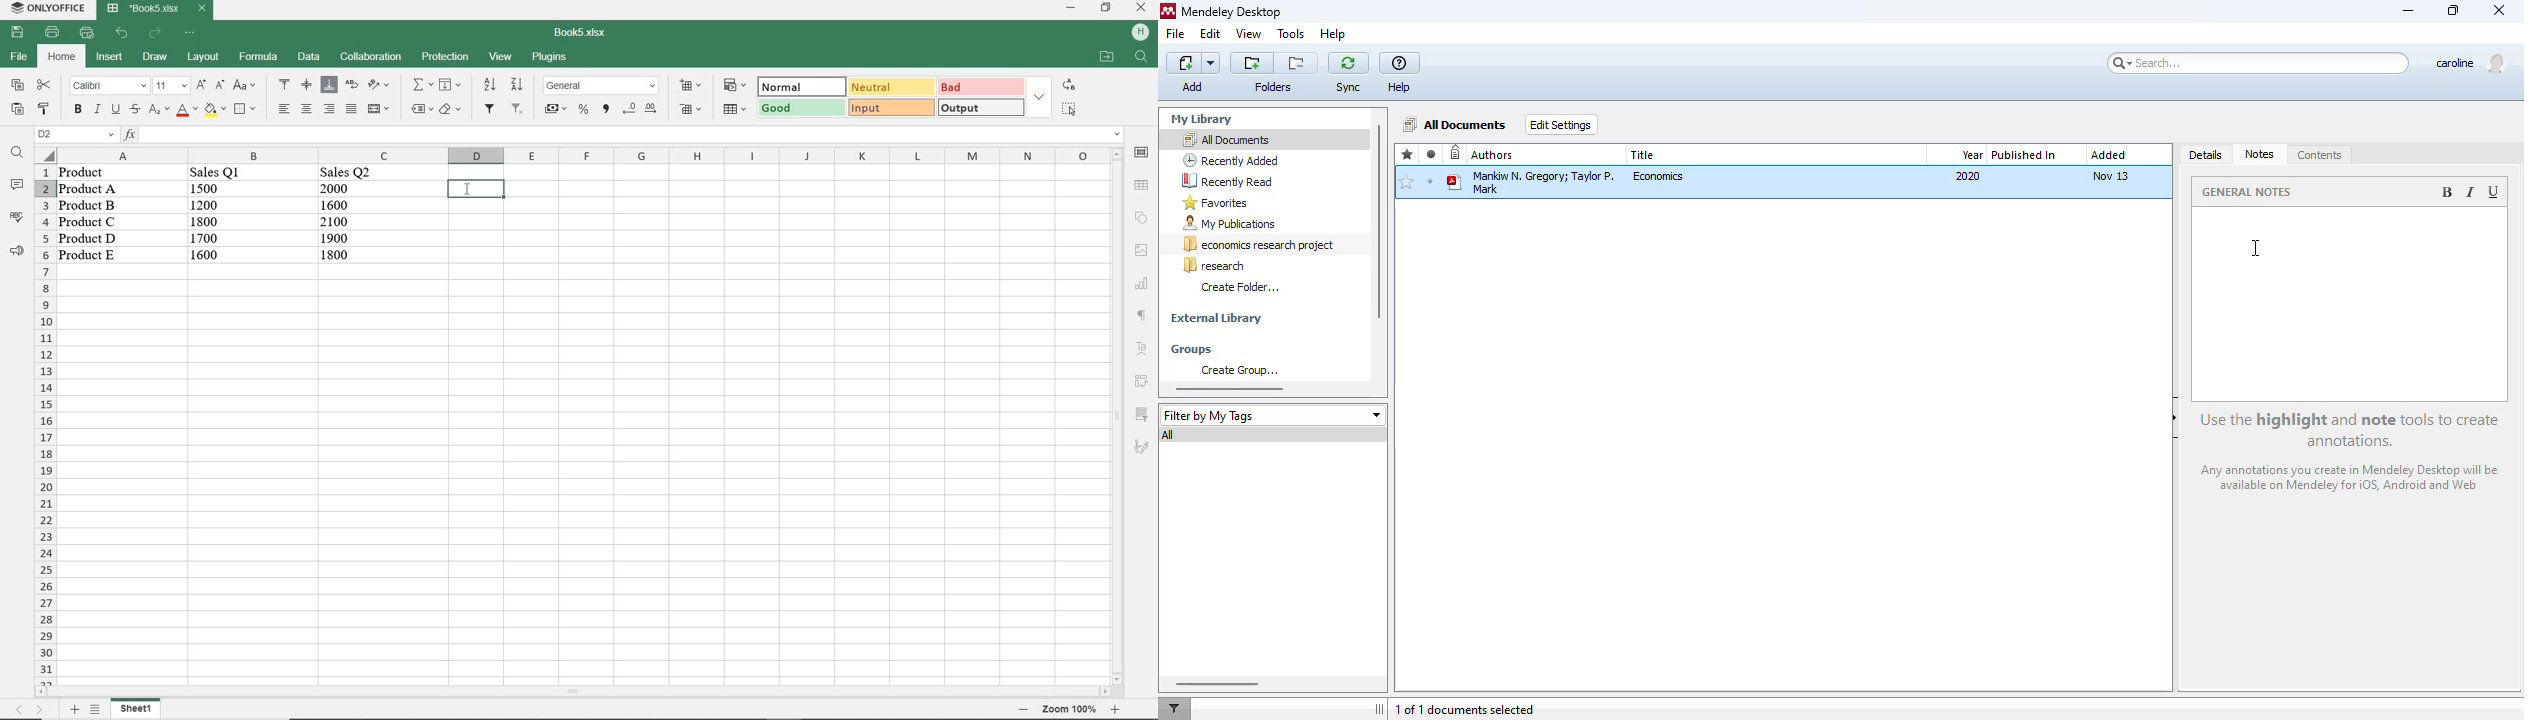 The height and width of the screenshot is (728, 2548). Describe the element at coordinates (1297, 63) in the screenshot. I see `remove the current folder` at that location.